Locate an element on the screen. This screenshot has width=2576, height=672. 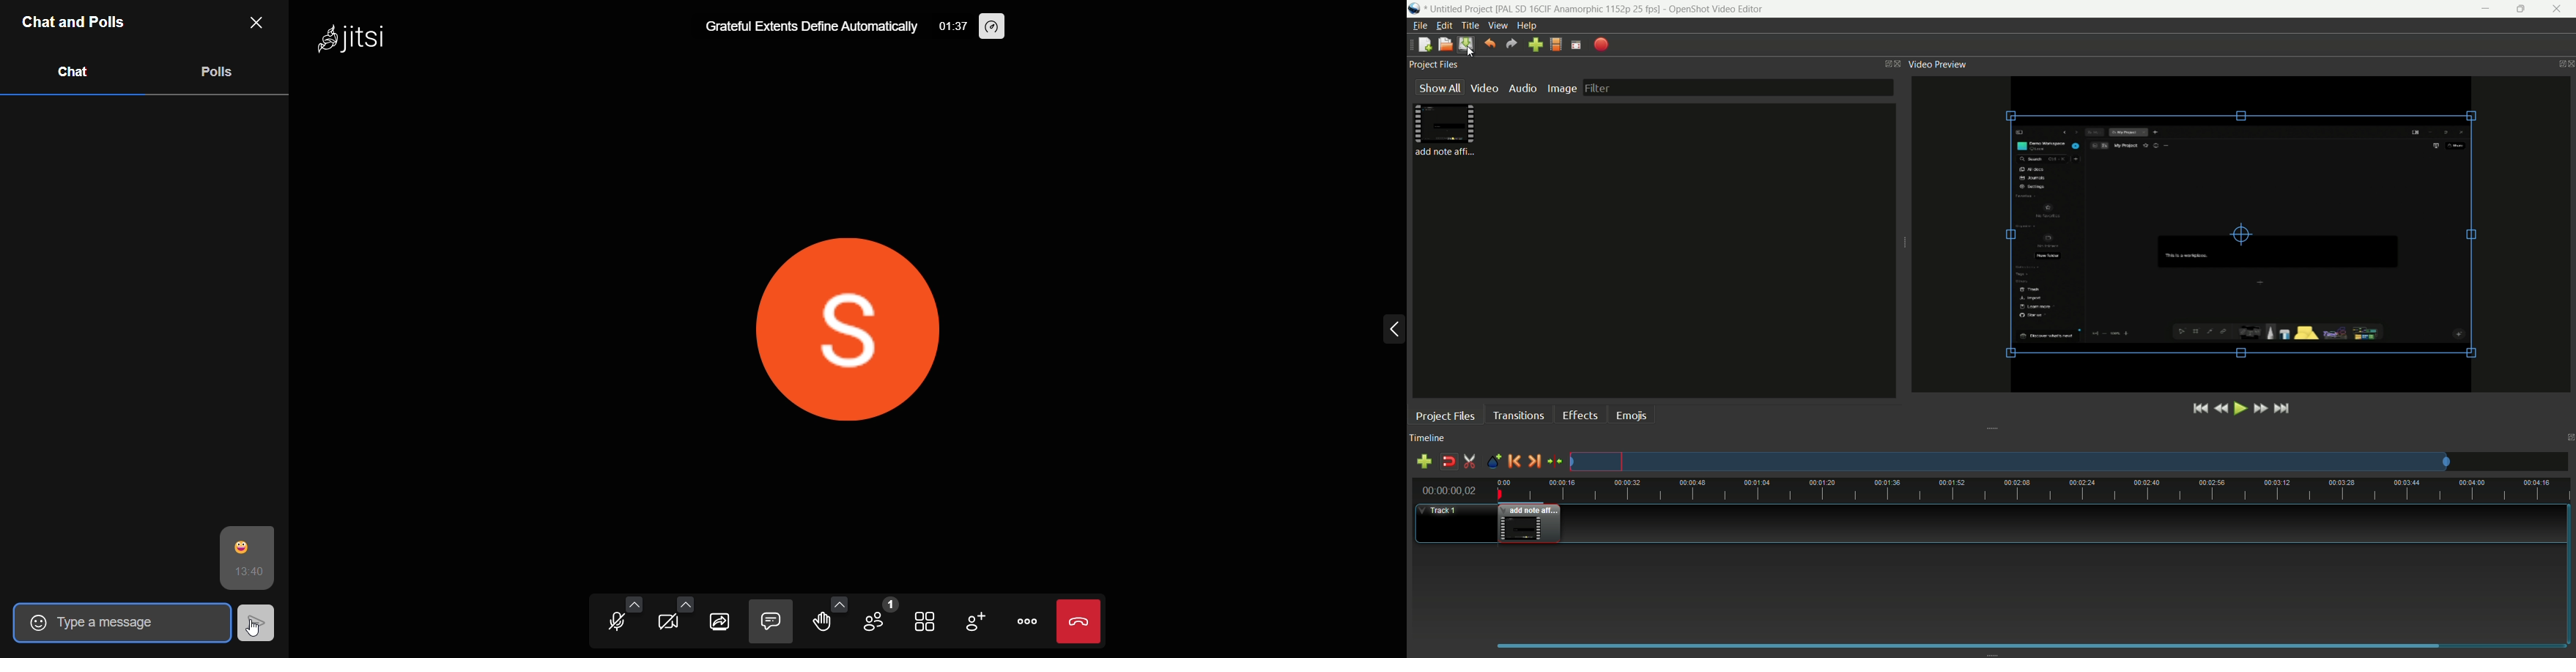
image is located at coordinates (1560, 88).